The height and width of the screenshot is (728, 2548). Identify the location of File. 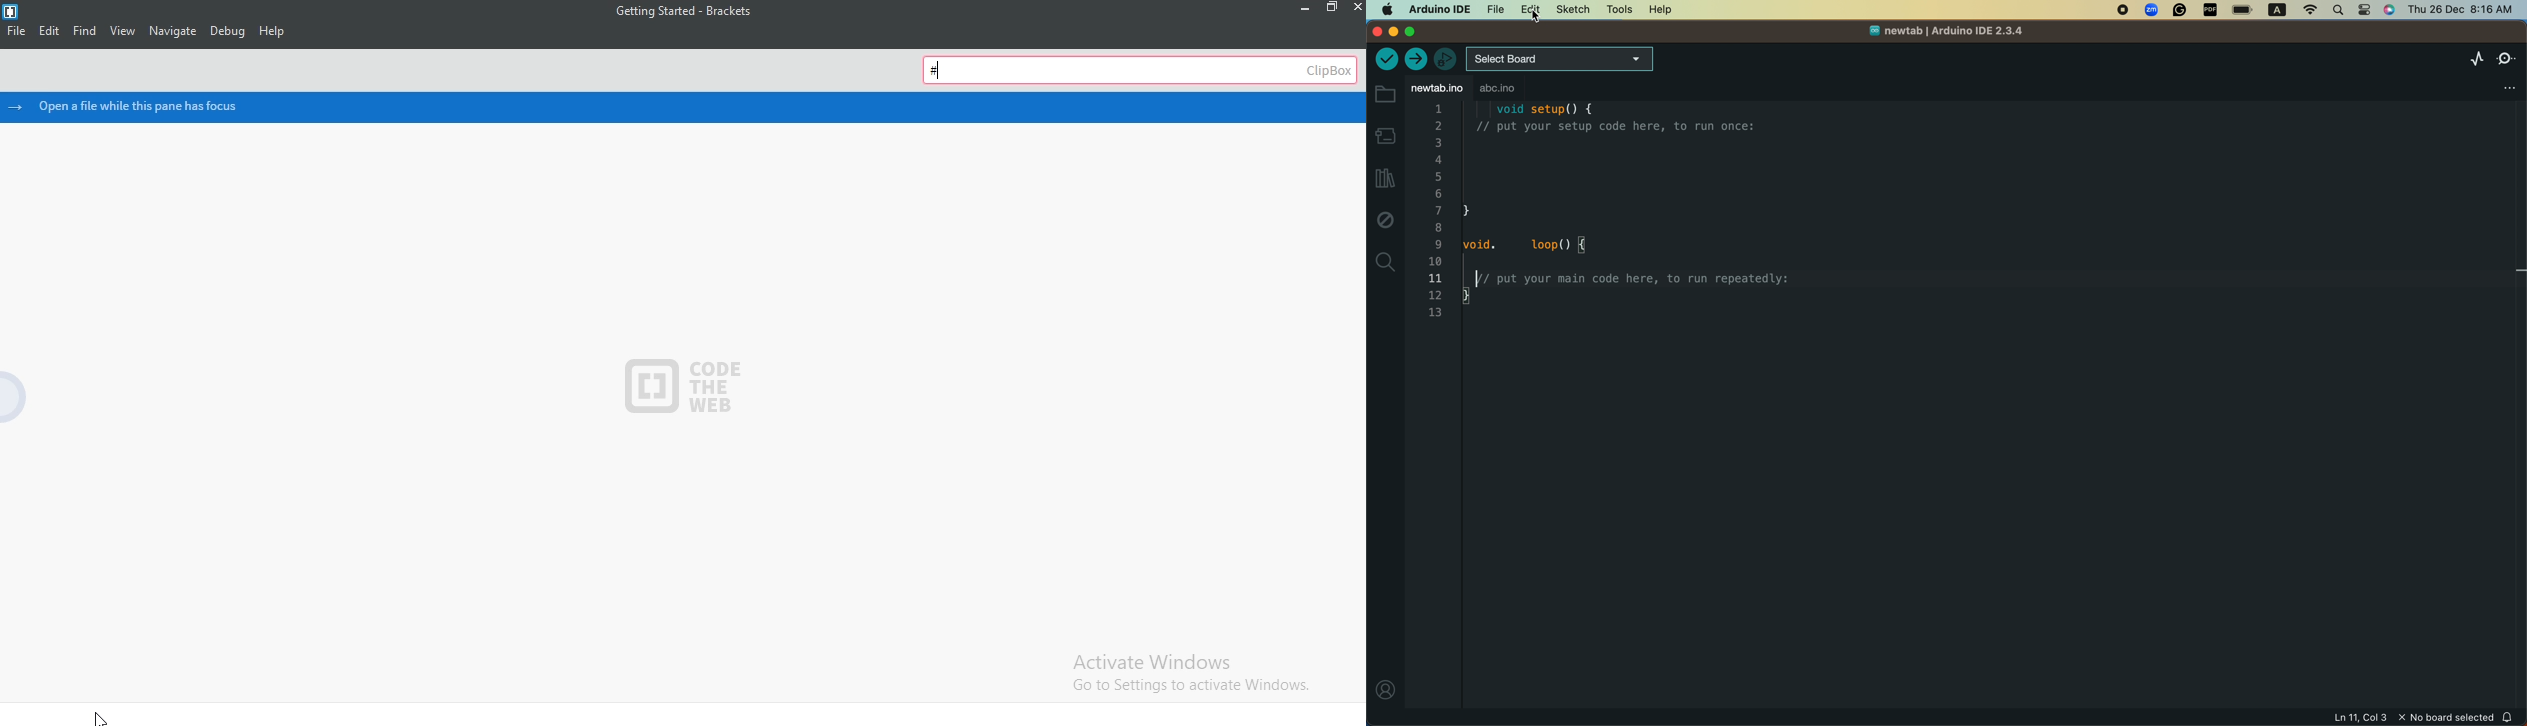
(15, 35).